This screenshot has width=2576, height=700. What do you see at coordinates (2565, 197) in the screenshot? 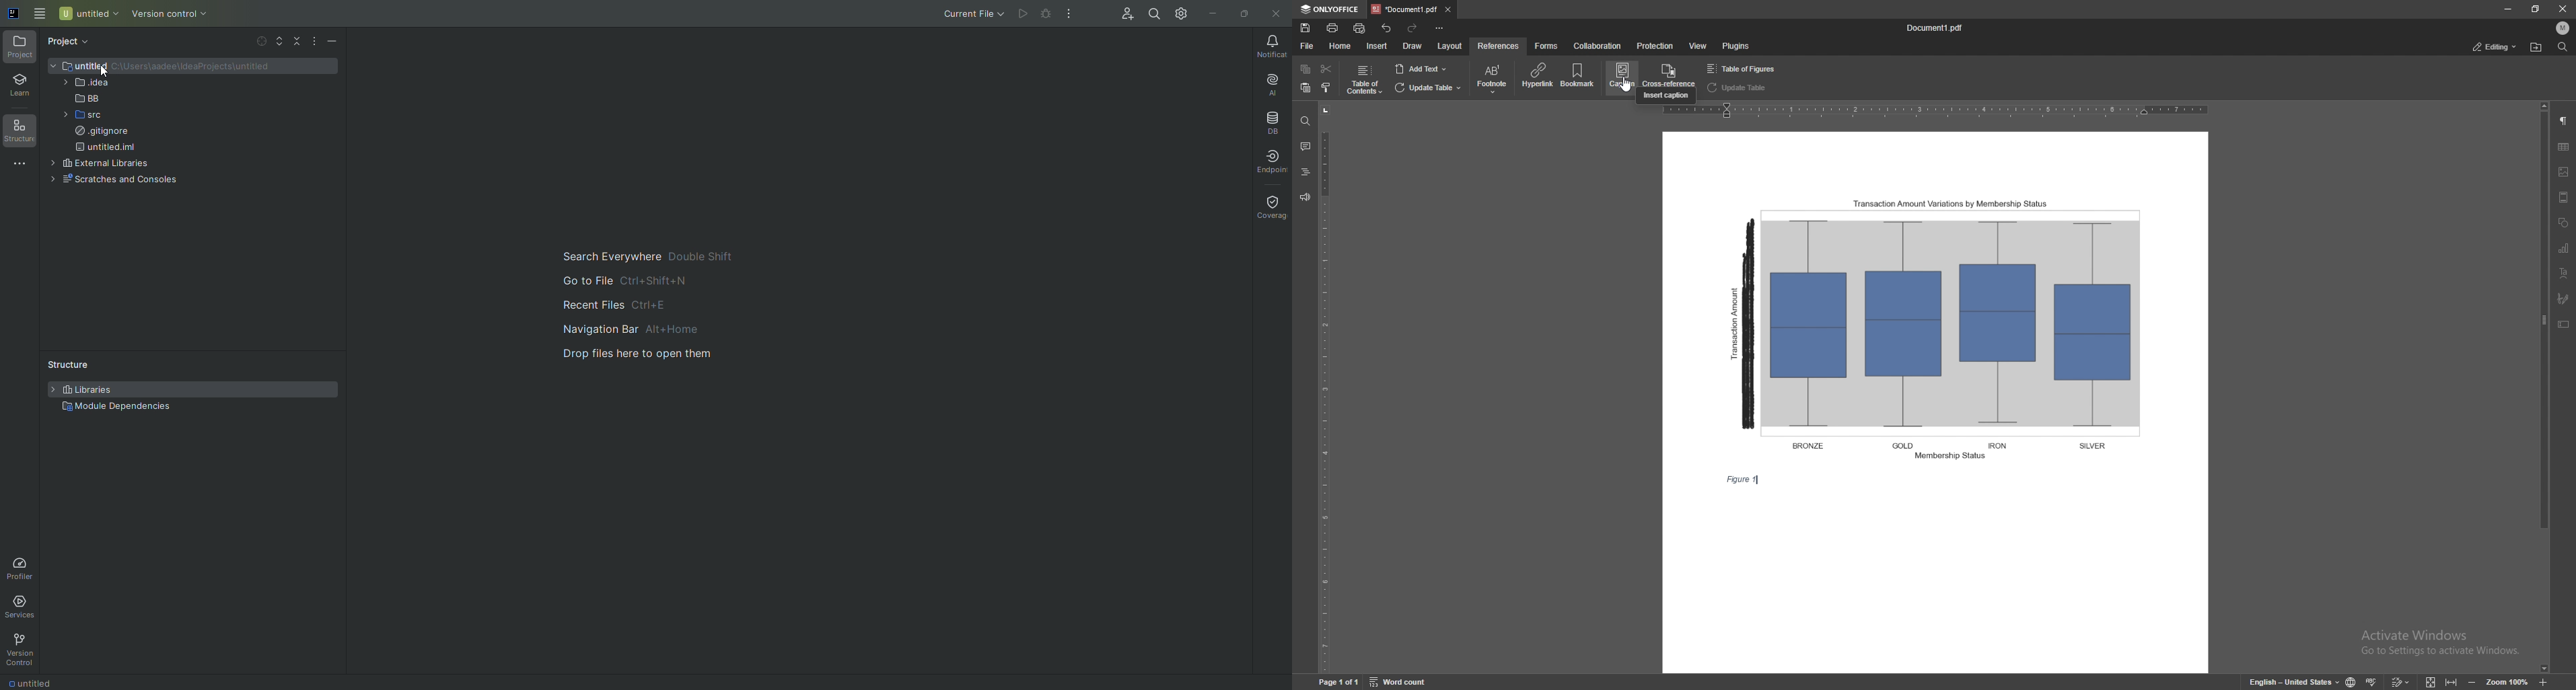
I see `header and footer` at bounding box center [2565, 197].